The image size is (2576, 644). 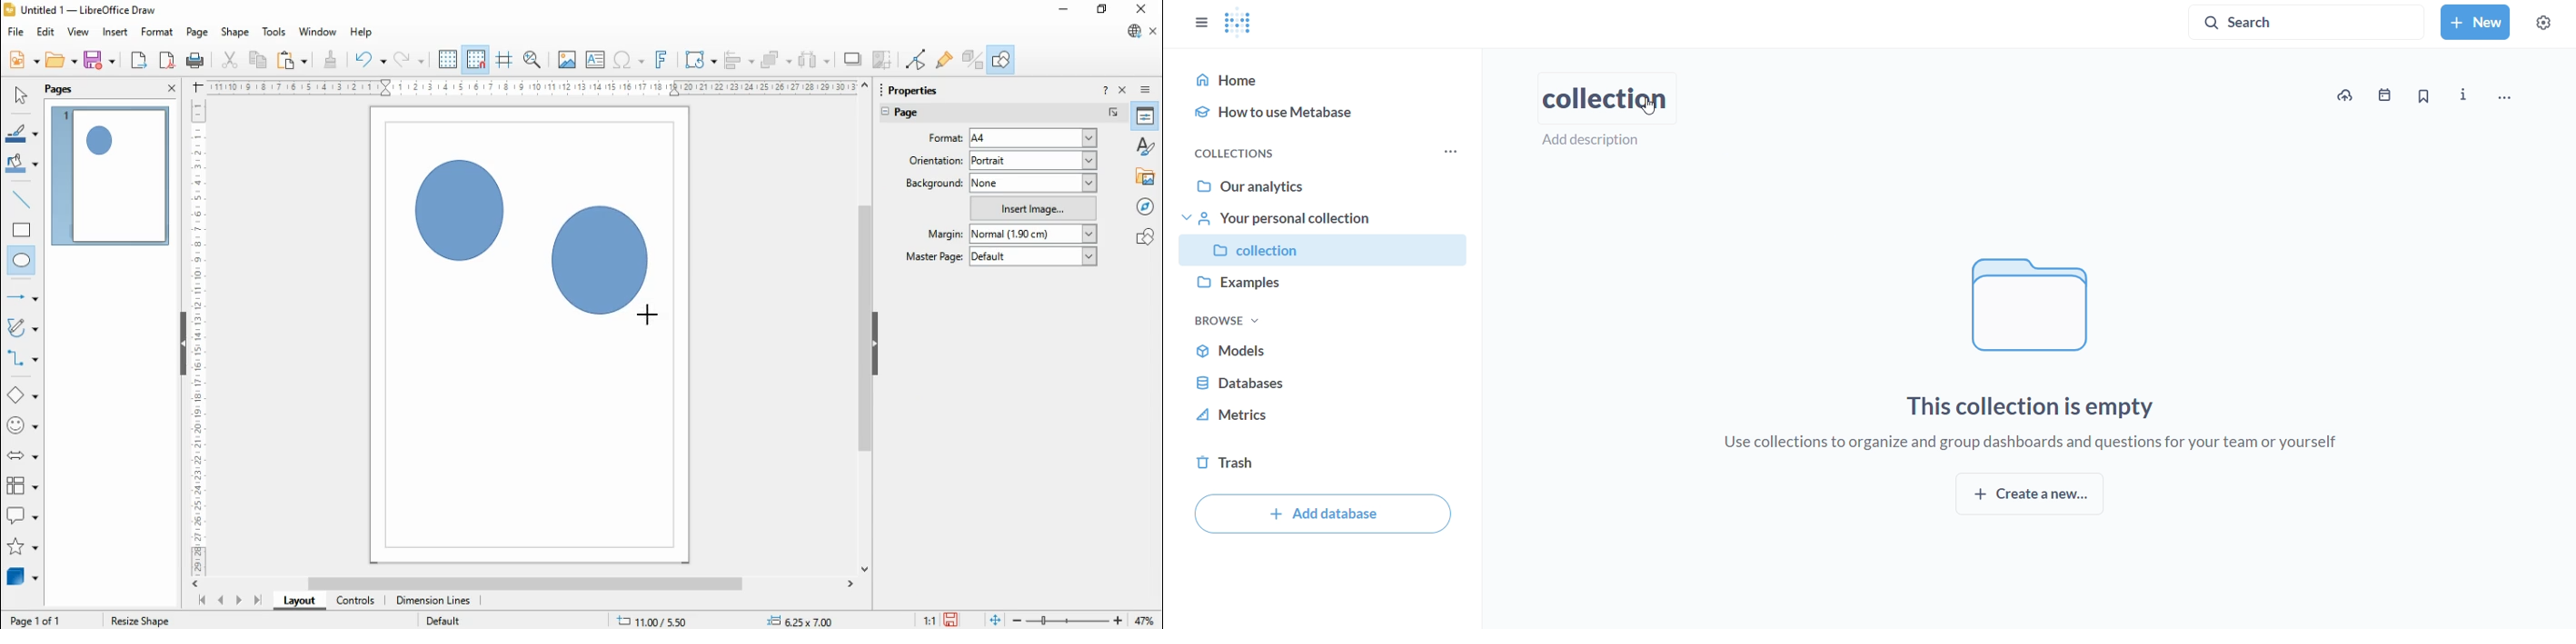 I want to click on 11, so click(x=930, y=620).